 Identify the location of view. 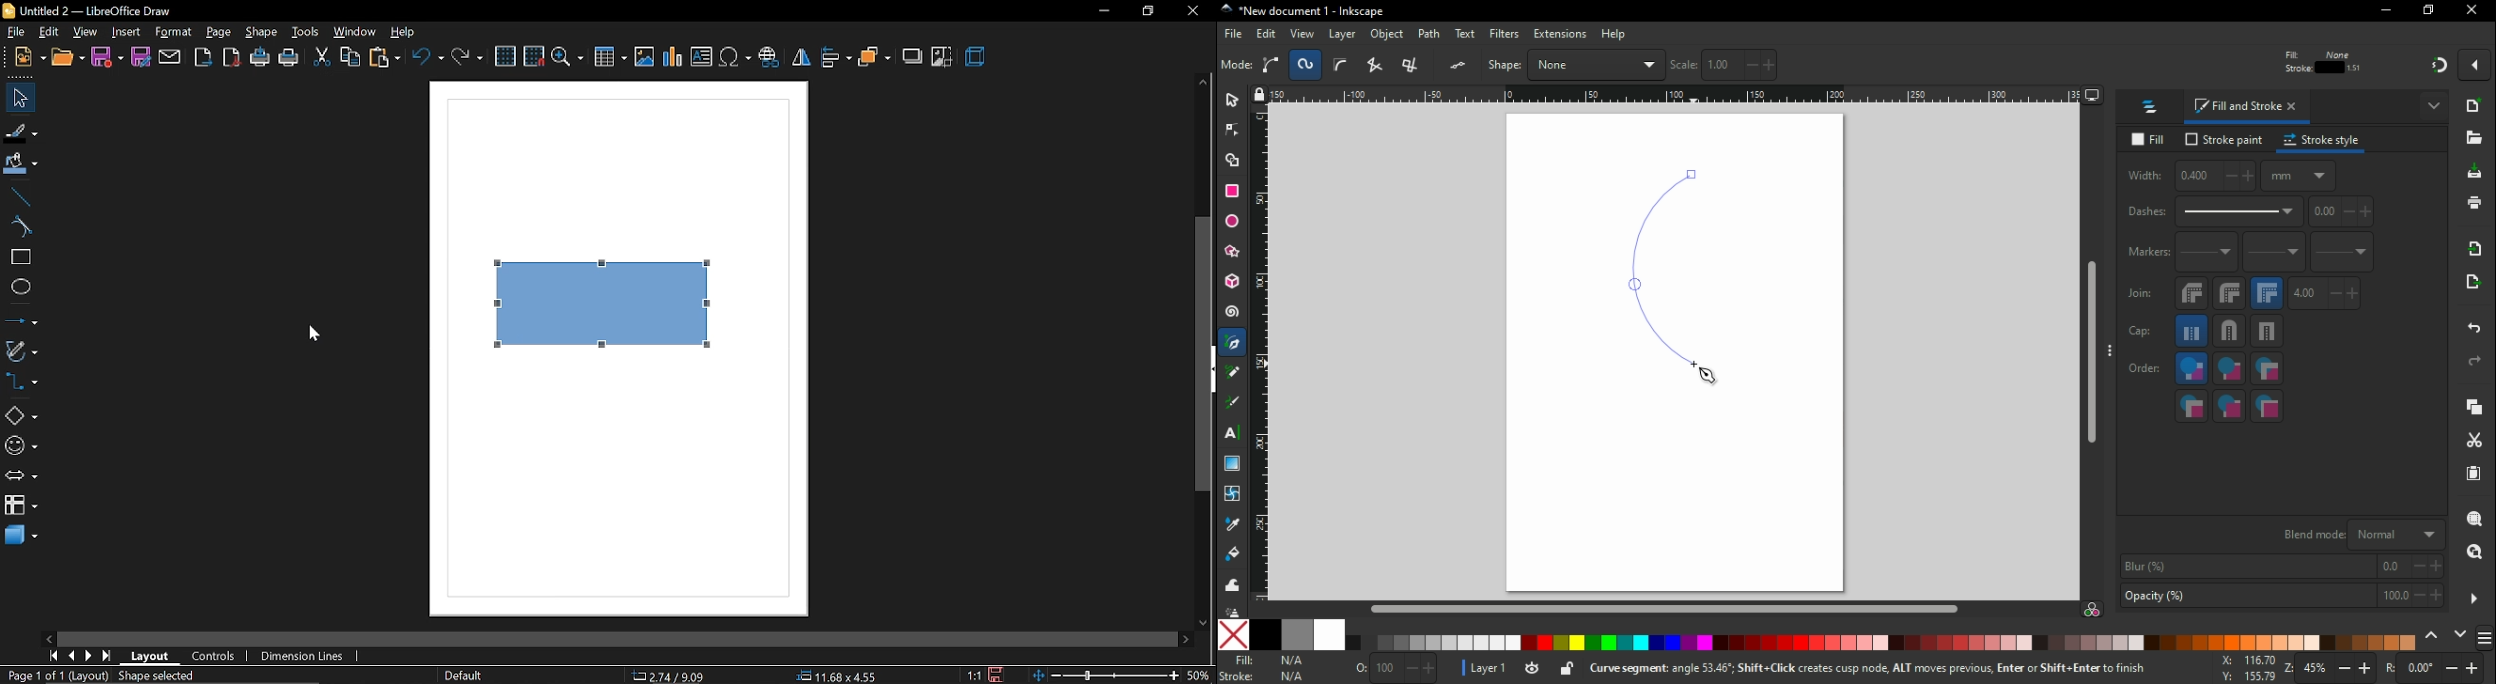
(87, 32).